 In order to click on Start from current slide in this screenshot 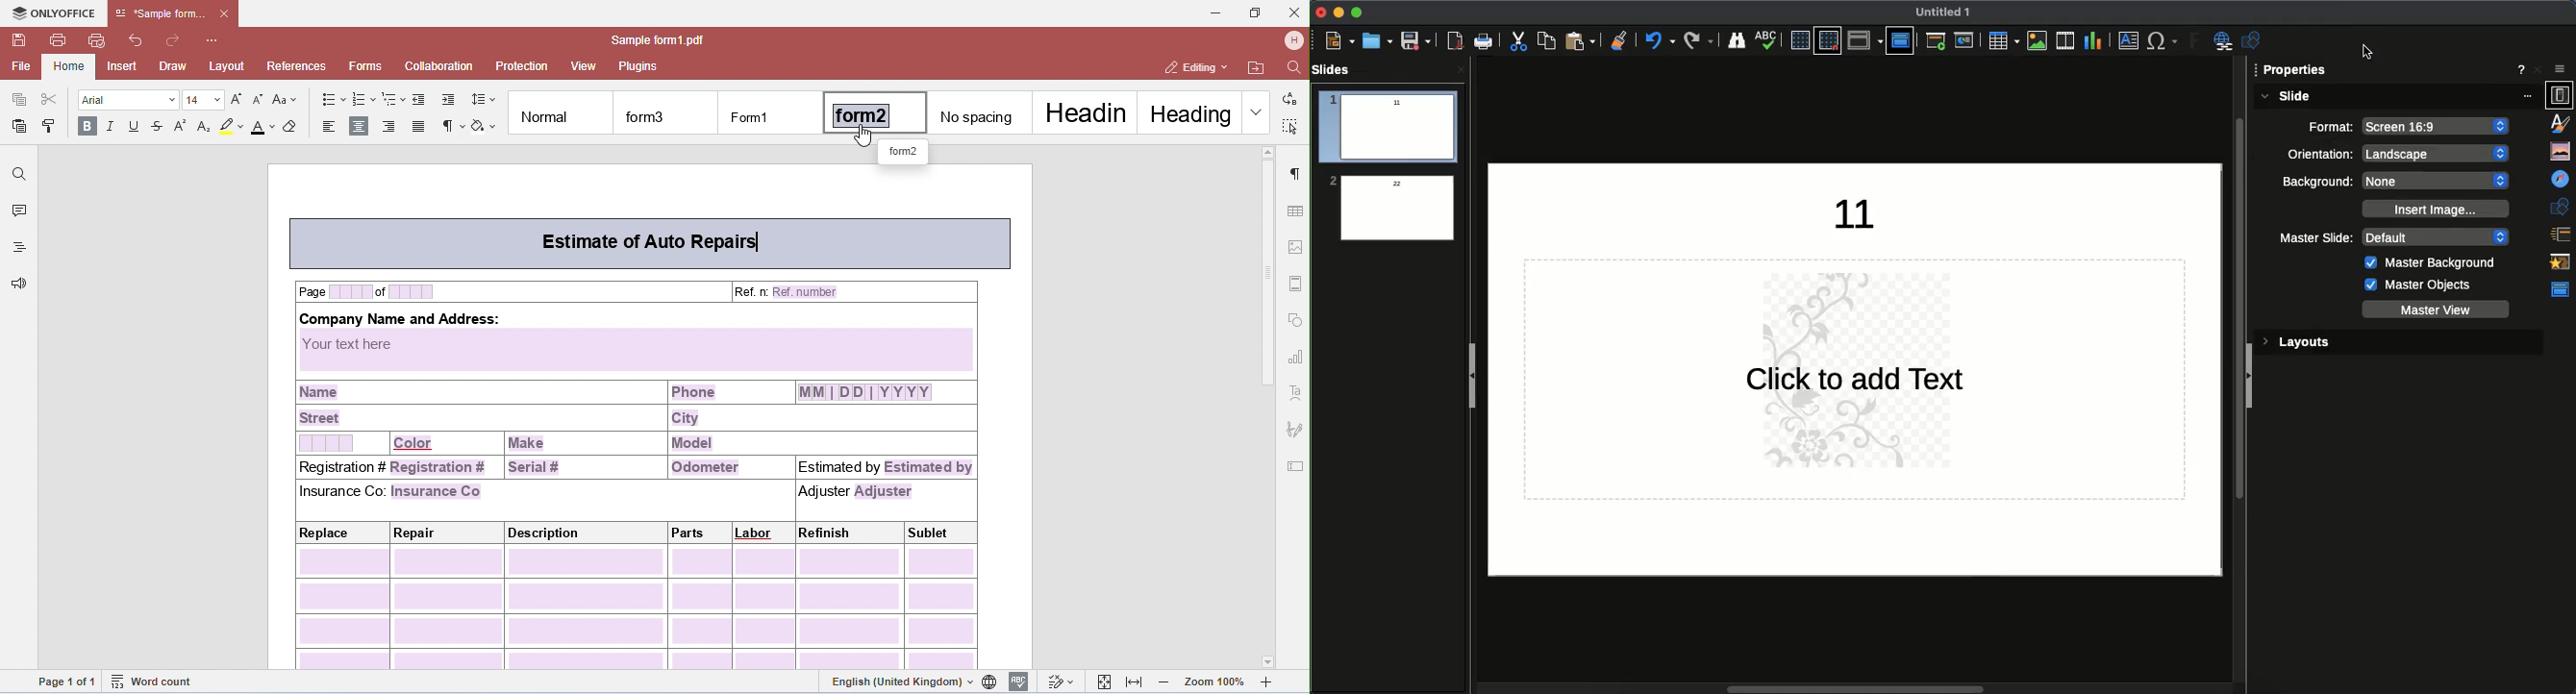, I will do `click(1966, 41)`.